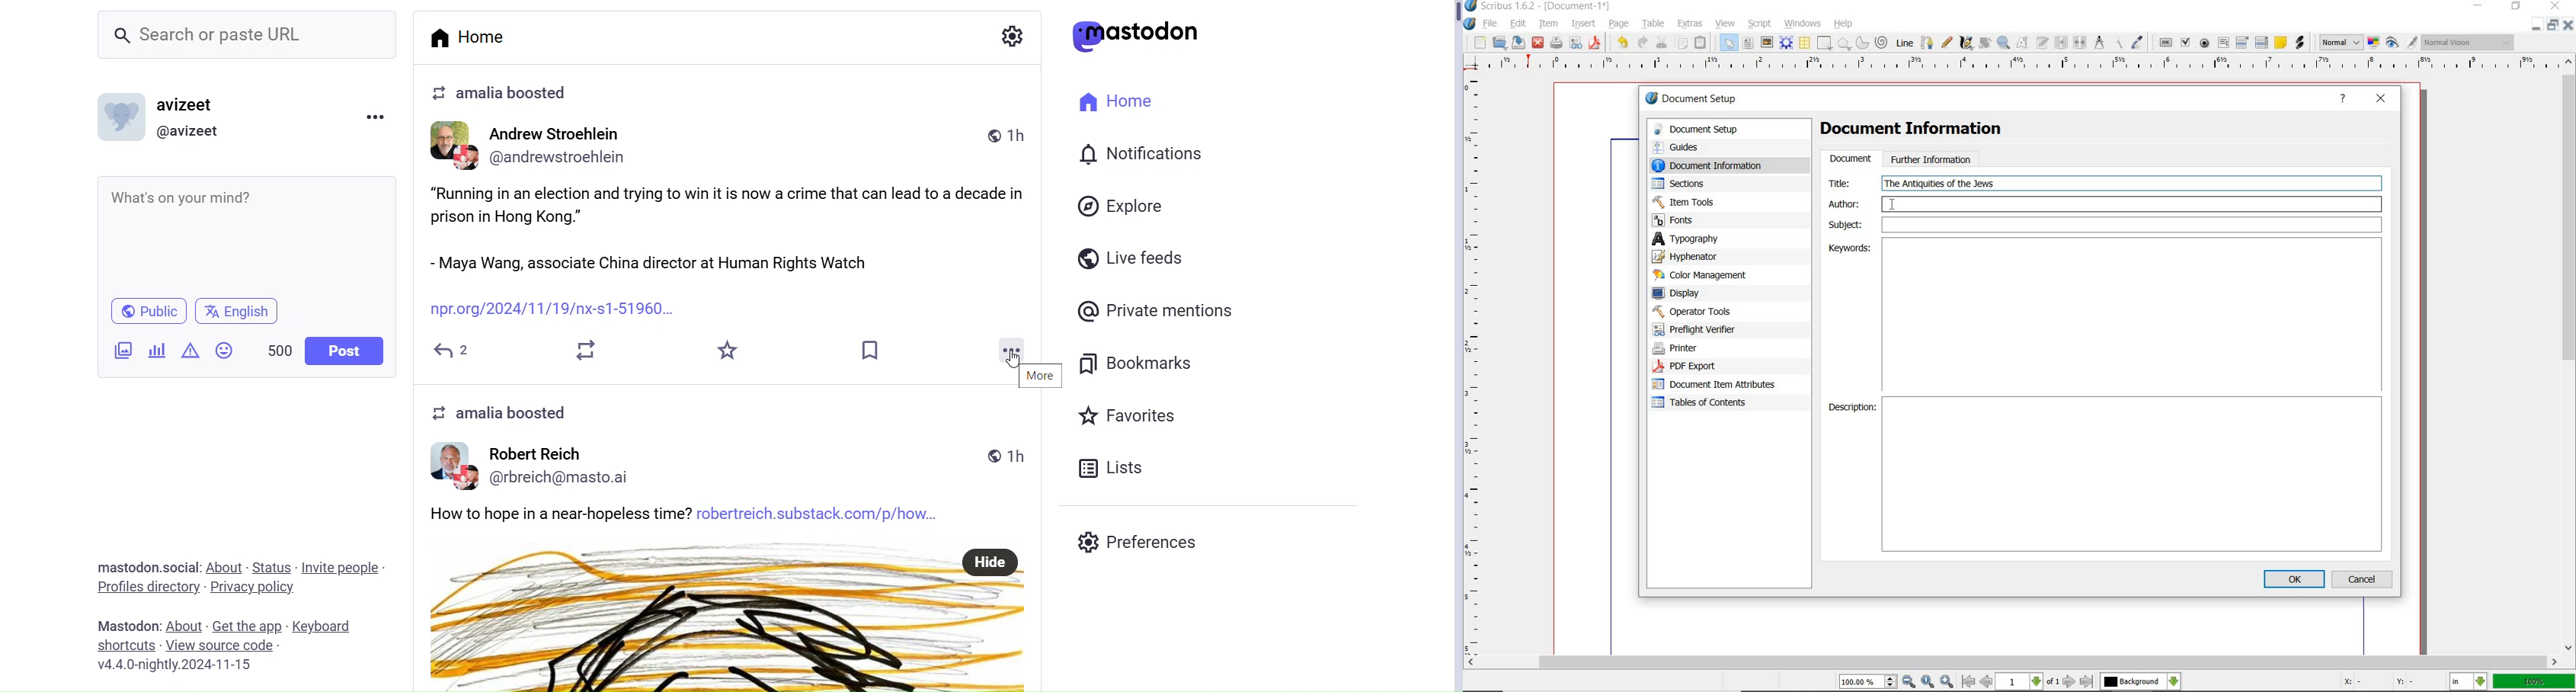 The height and width of the screenshot is (700, 2576). I want to click on guides, so click(1716, 146).